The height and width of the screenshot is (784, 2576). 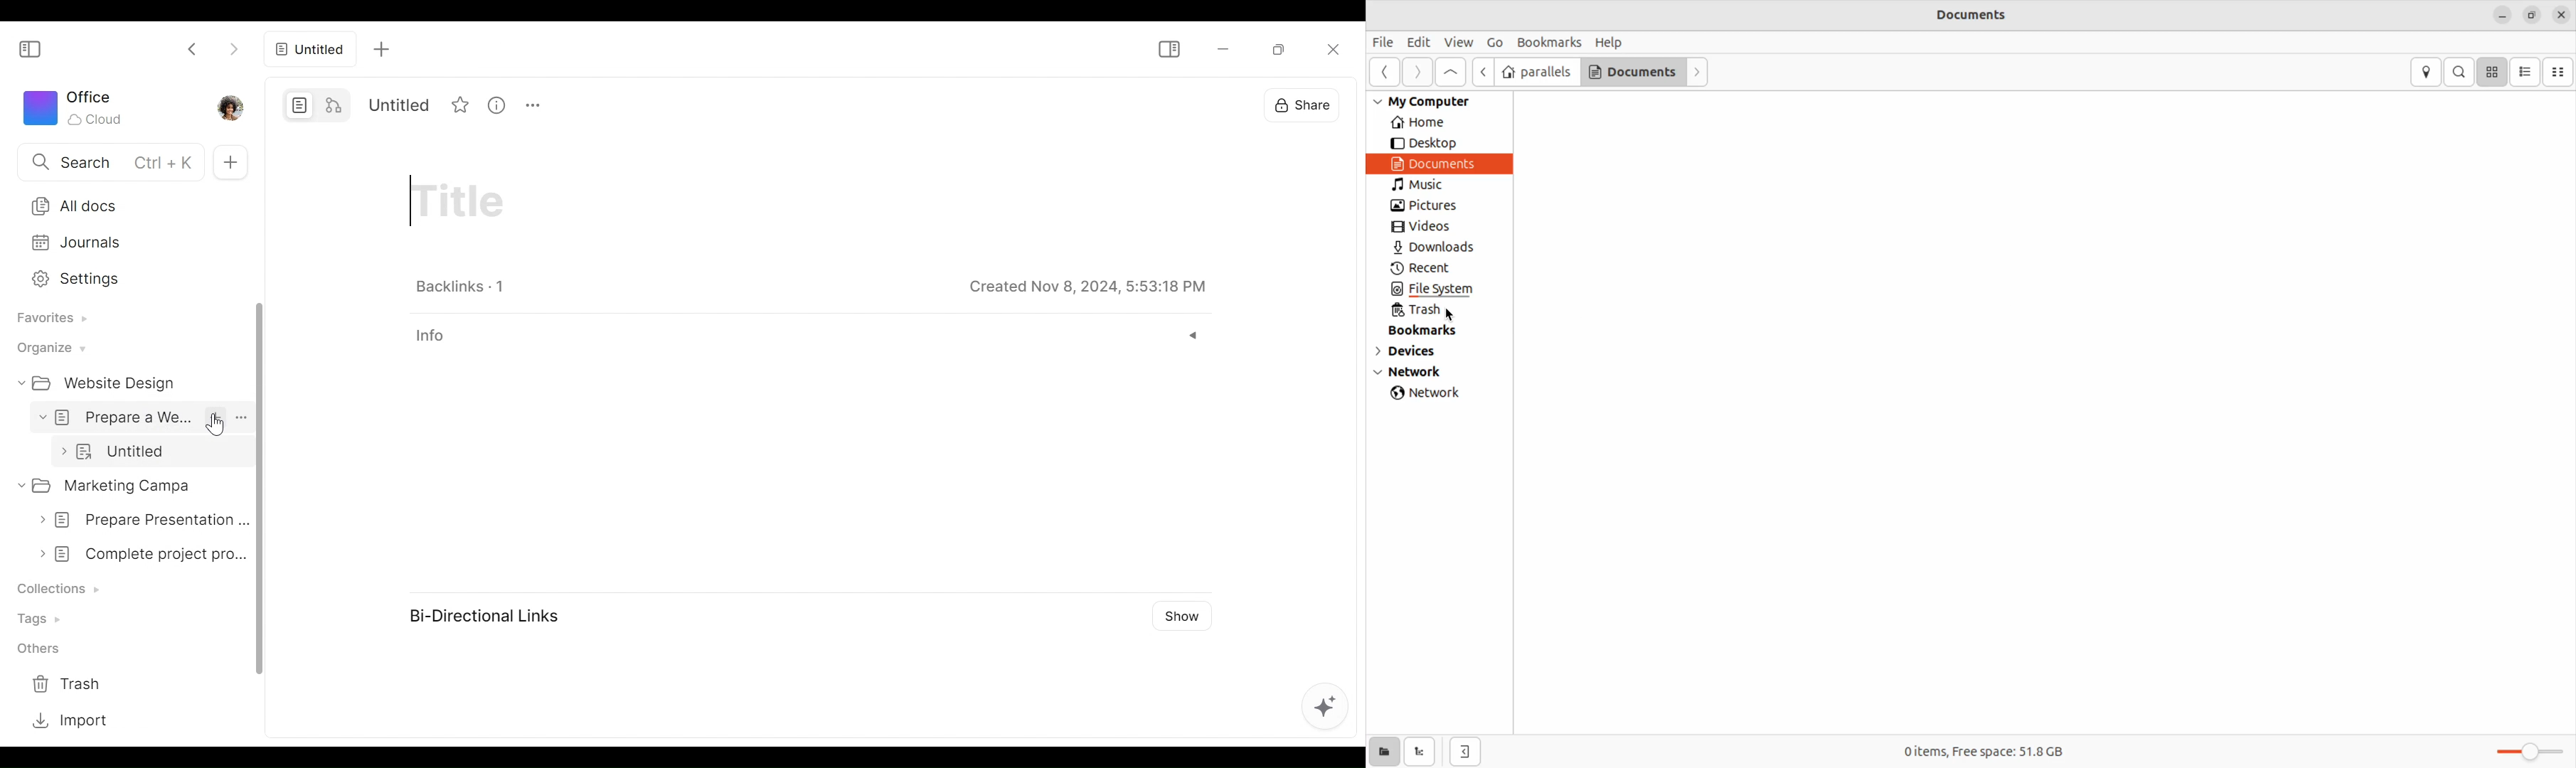 What do you see at coordinates (1431, 330) in the screenshot?
I see `bookmarks` at bounding box center [1431, 330].